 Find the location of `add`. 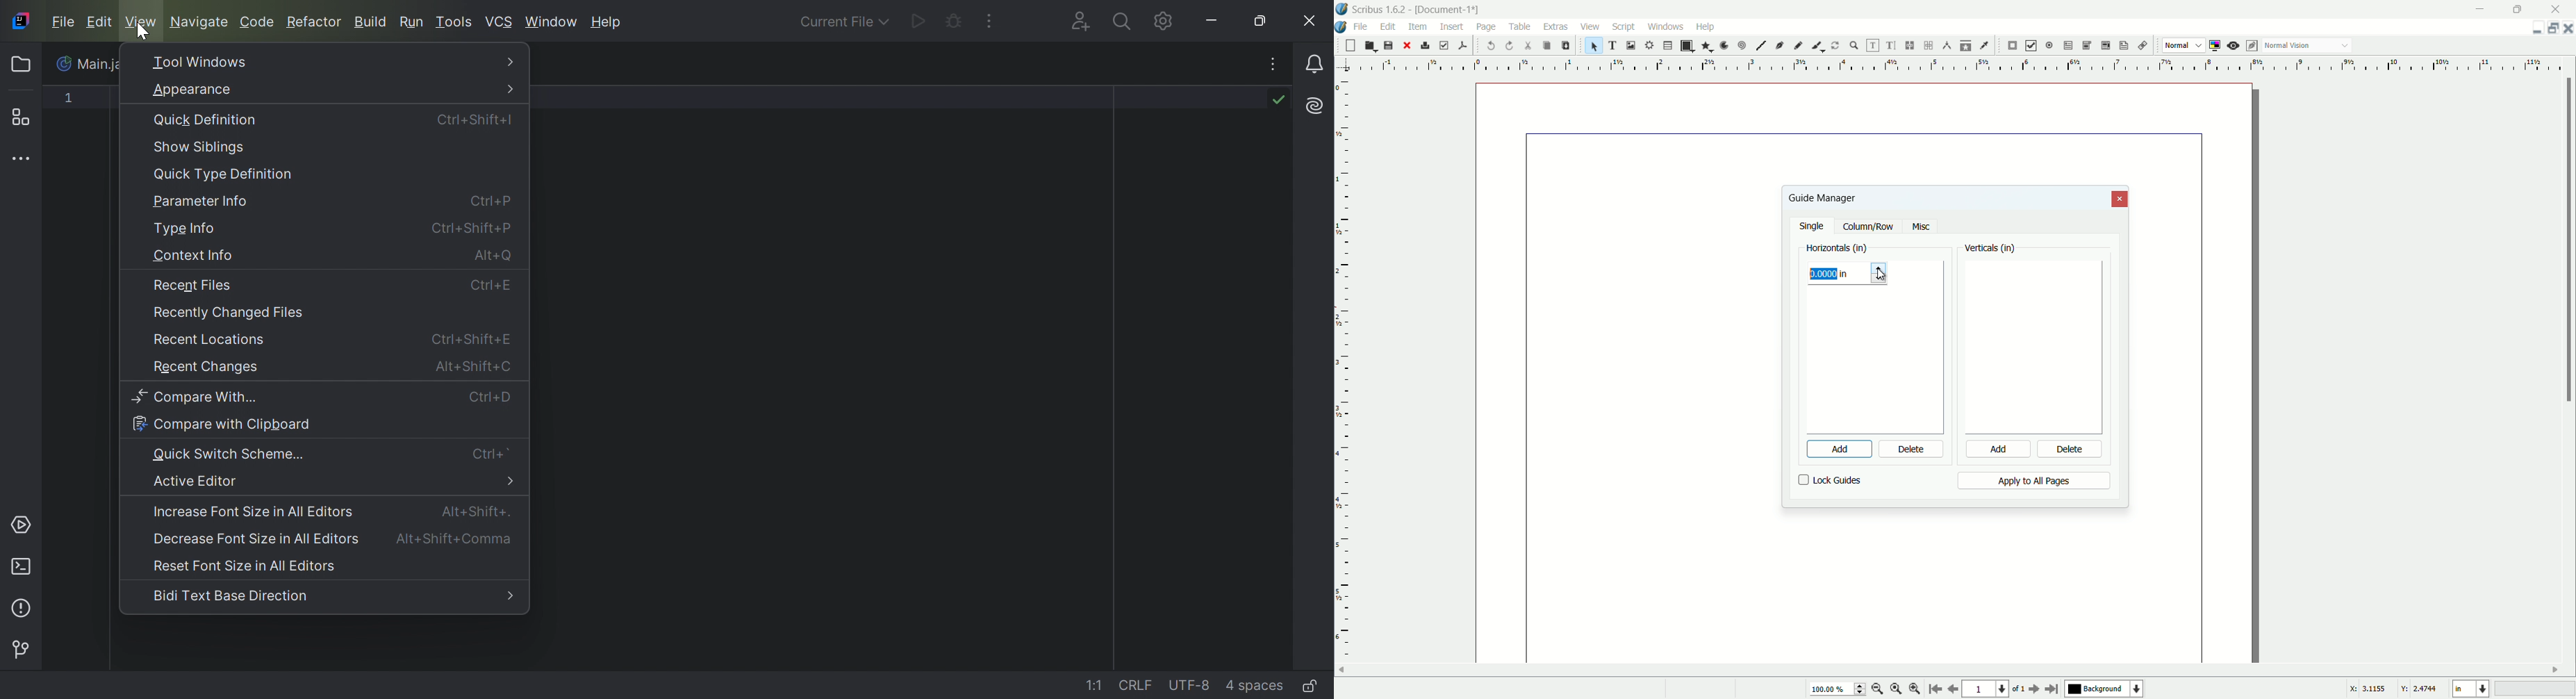

add is located at coordinates (1996, 450).